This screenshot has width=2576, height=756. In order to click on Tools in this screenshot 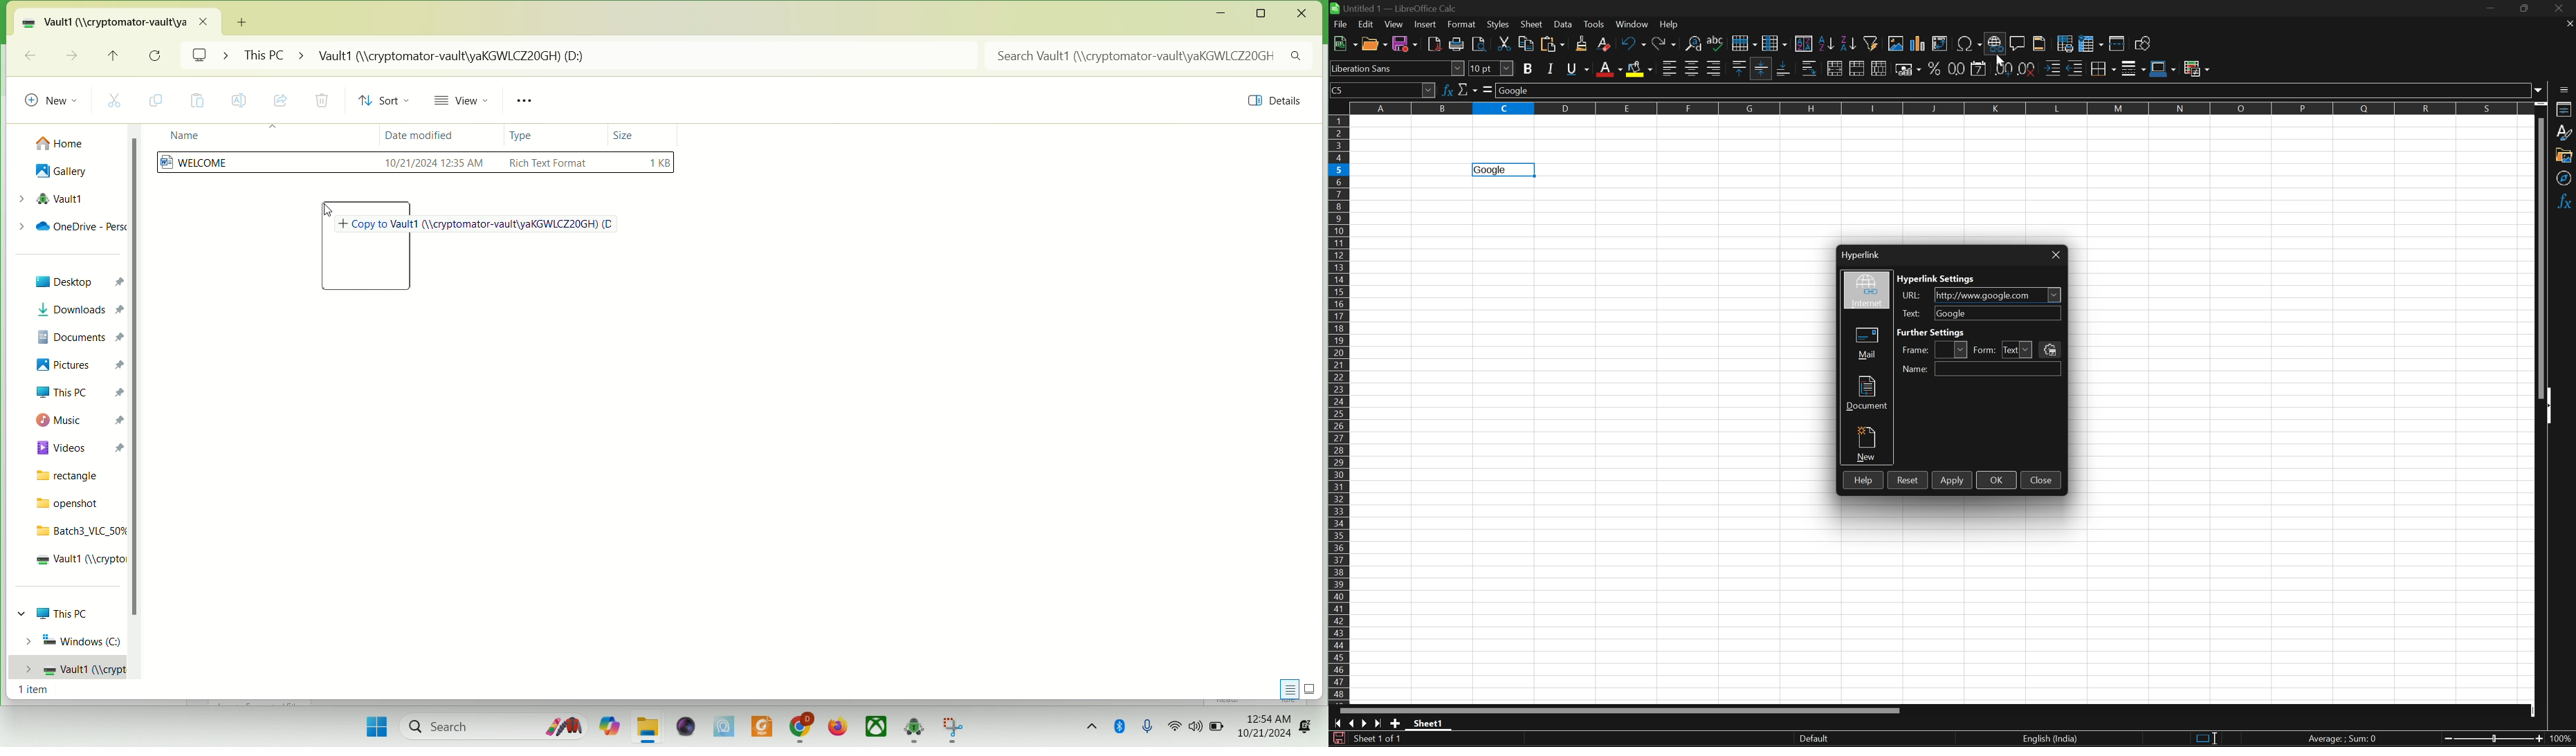, I will do `click(1596, 25)`.